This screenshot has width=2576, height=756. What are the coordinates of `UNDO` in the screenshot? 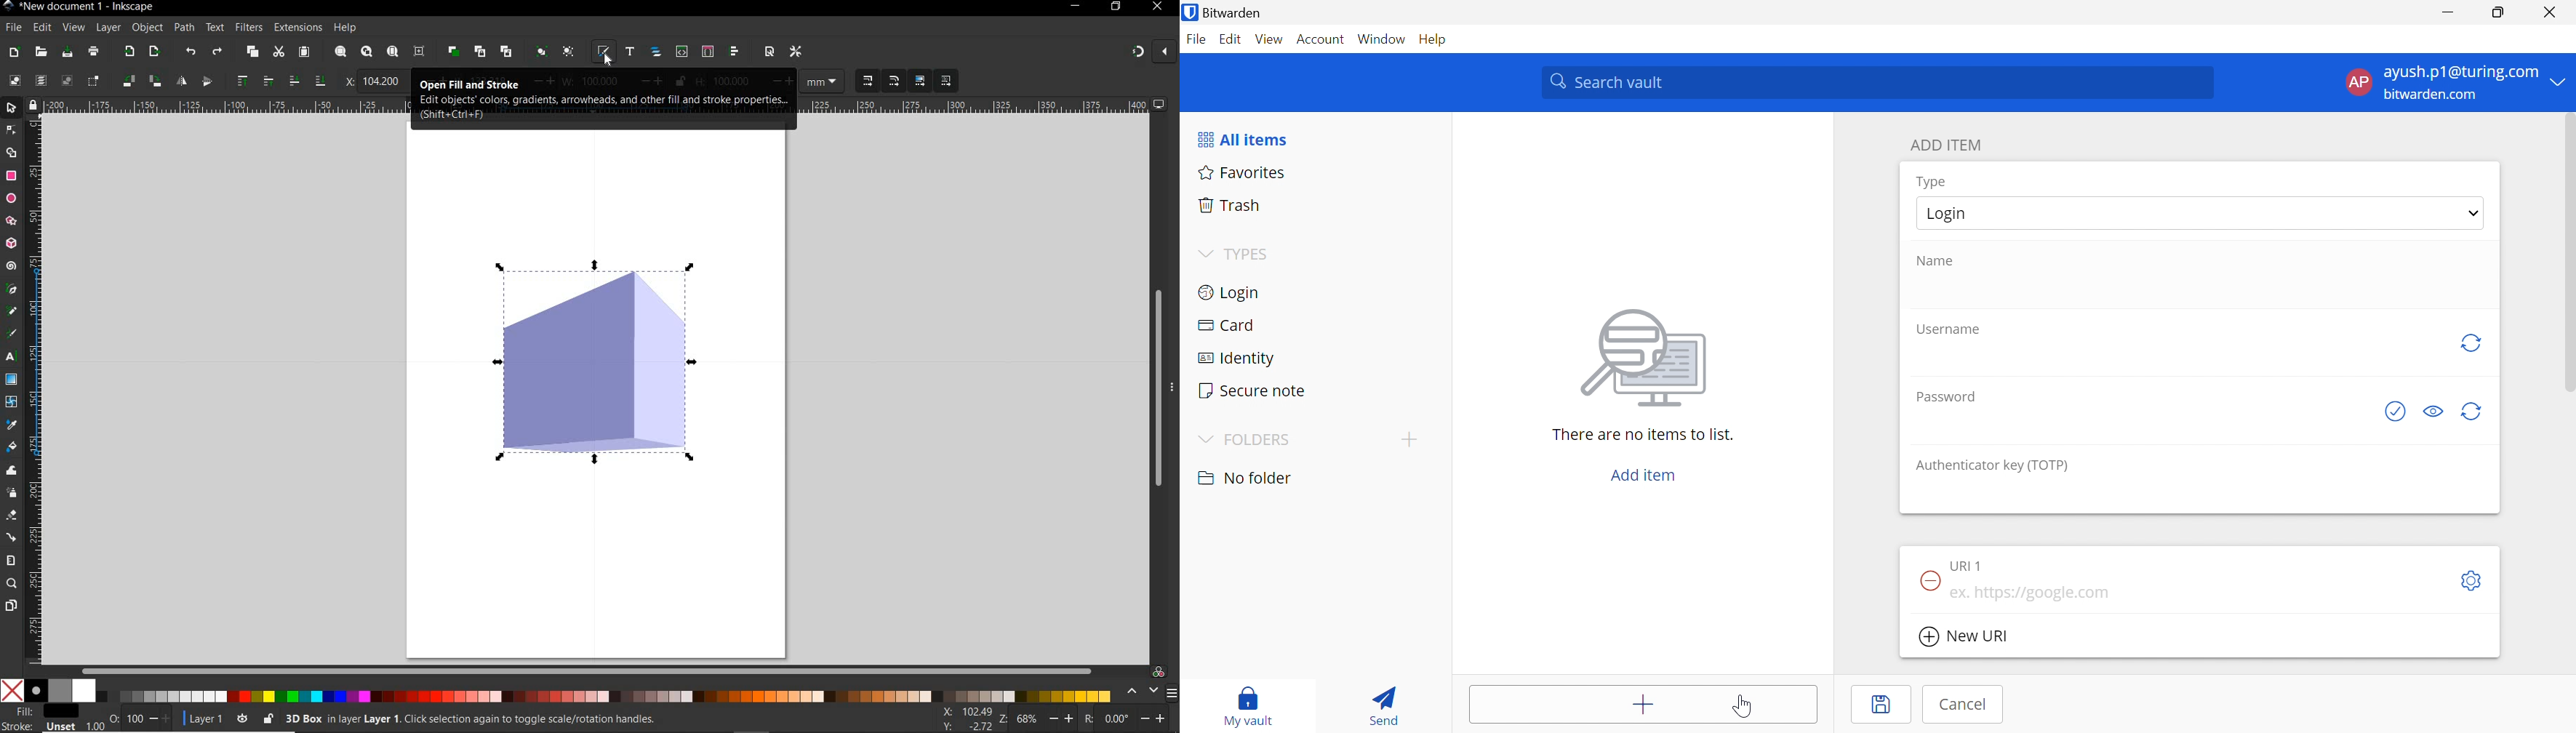 It's located at (191, 53).